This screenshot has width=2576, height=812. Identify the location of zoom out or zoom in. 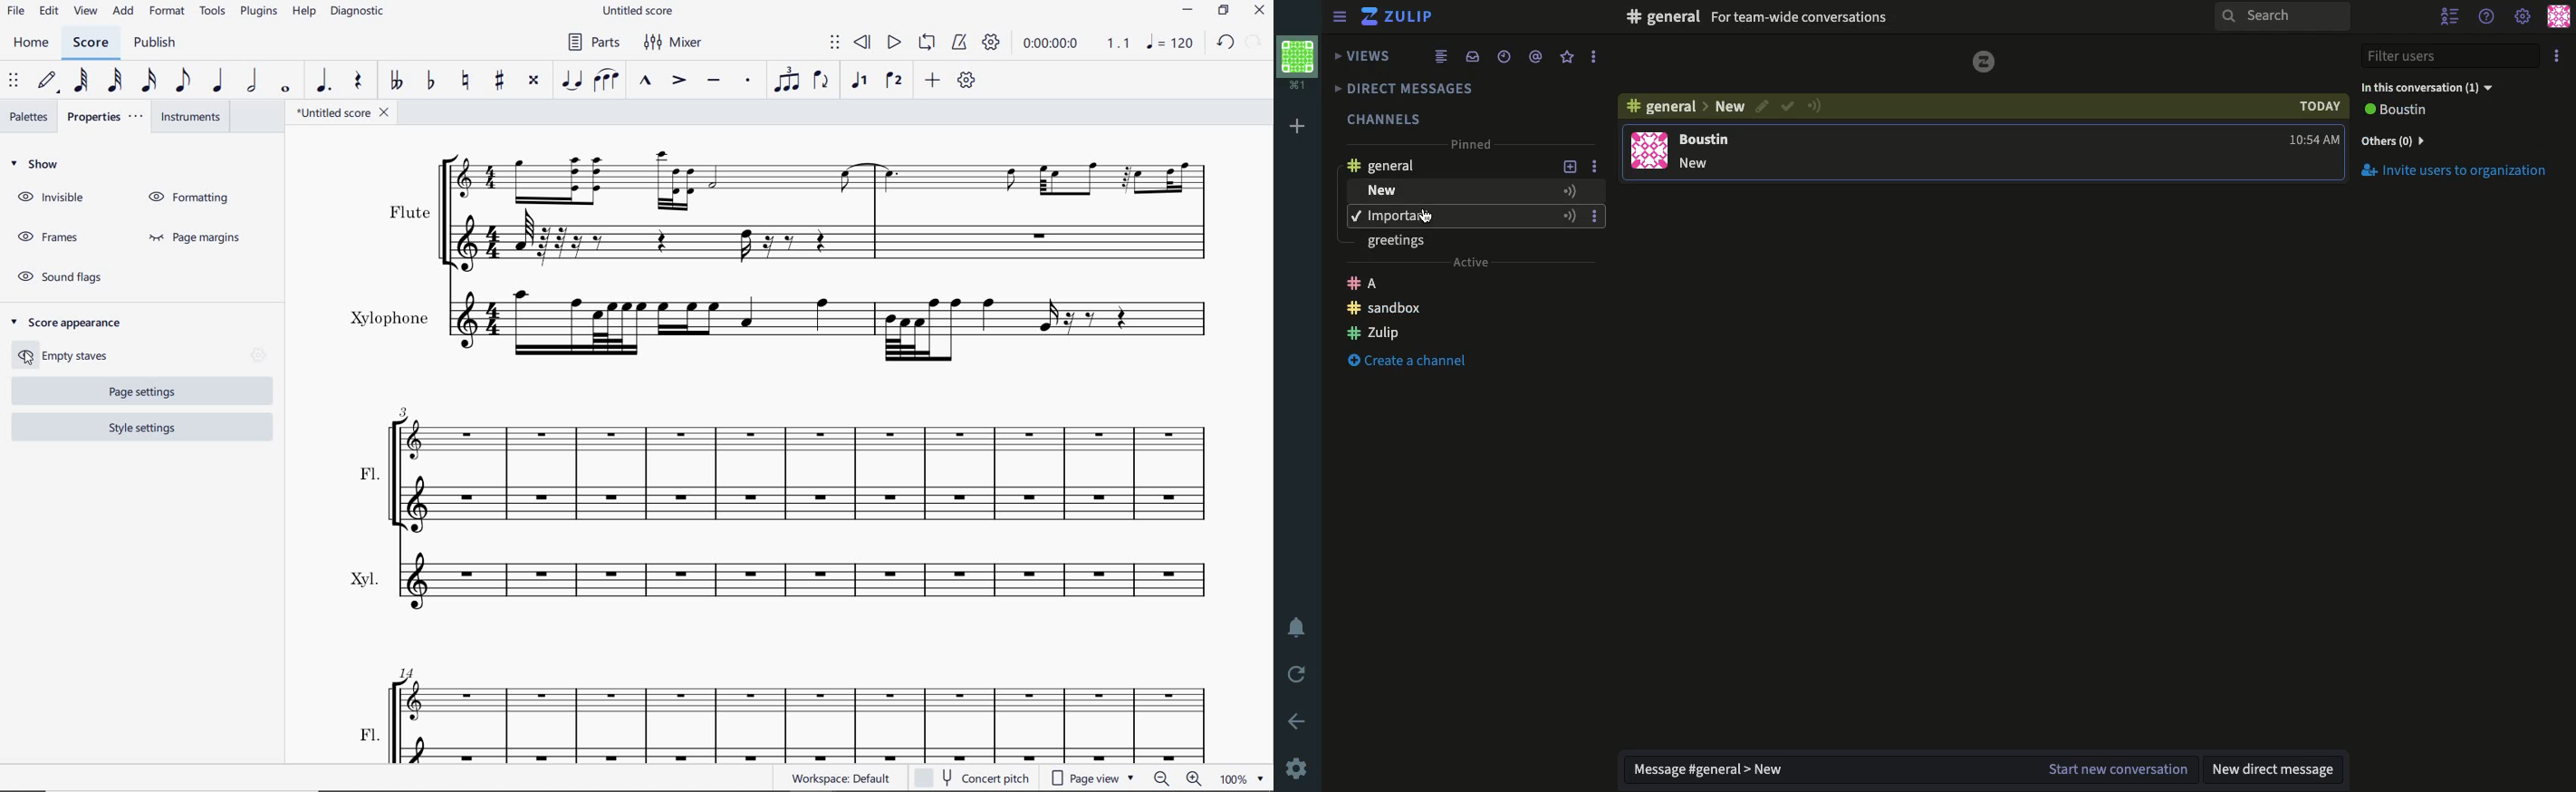
(1178, 778).